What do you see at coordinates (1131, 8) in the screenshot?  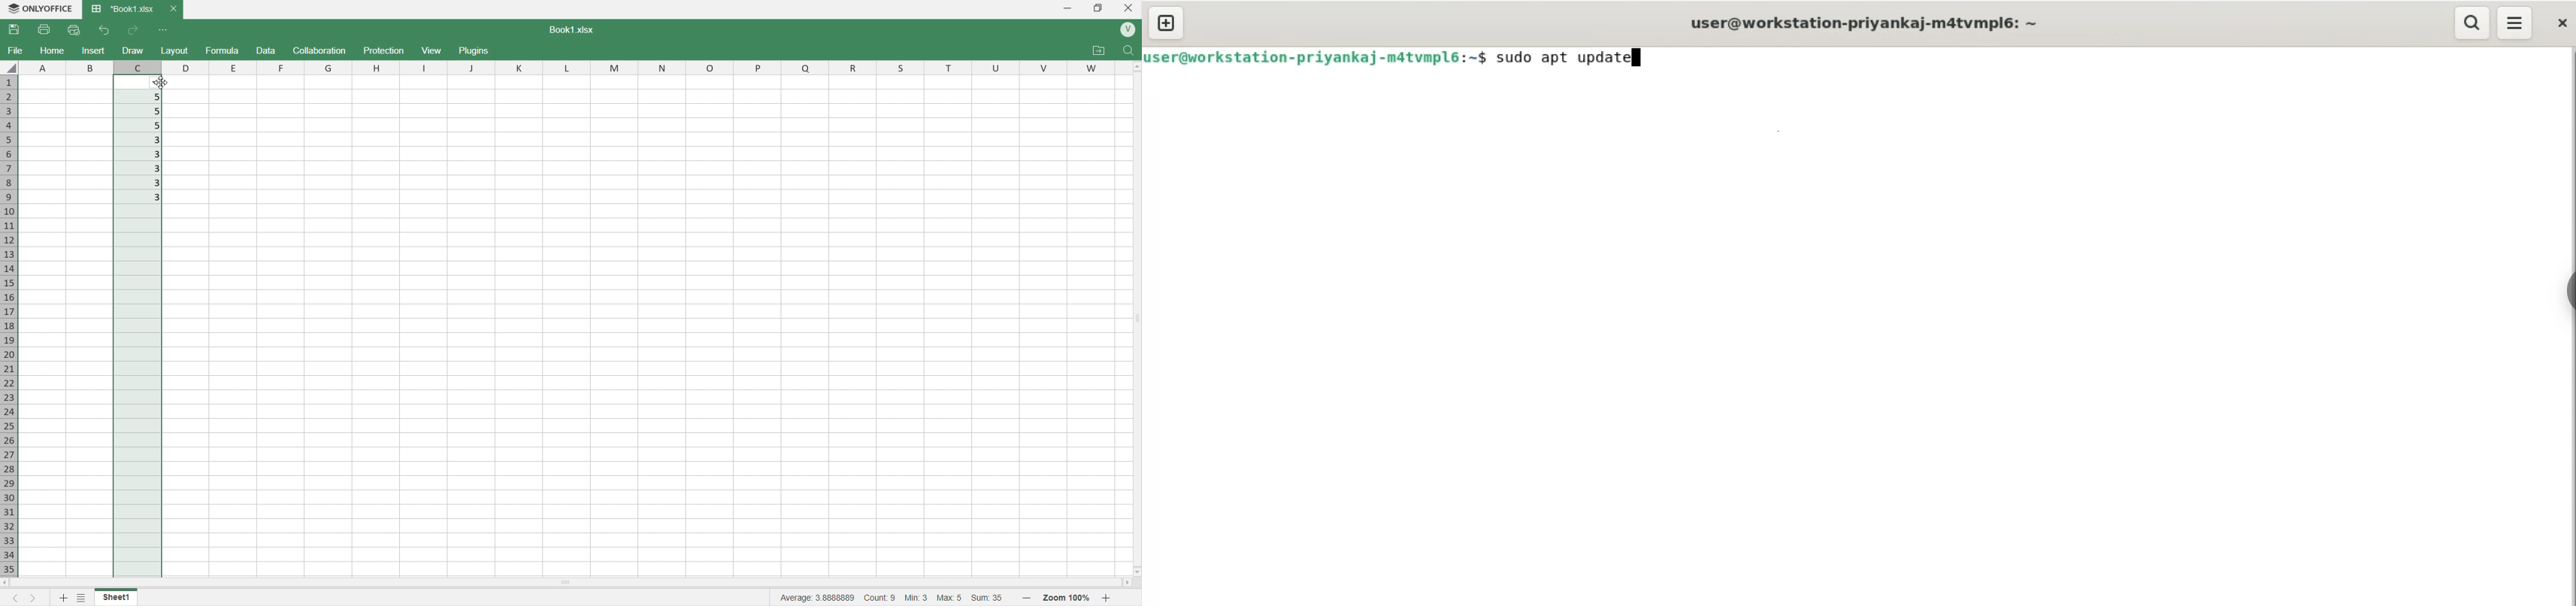 I see `Close` at bounding box center [1131, 8].